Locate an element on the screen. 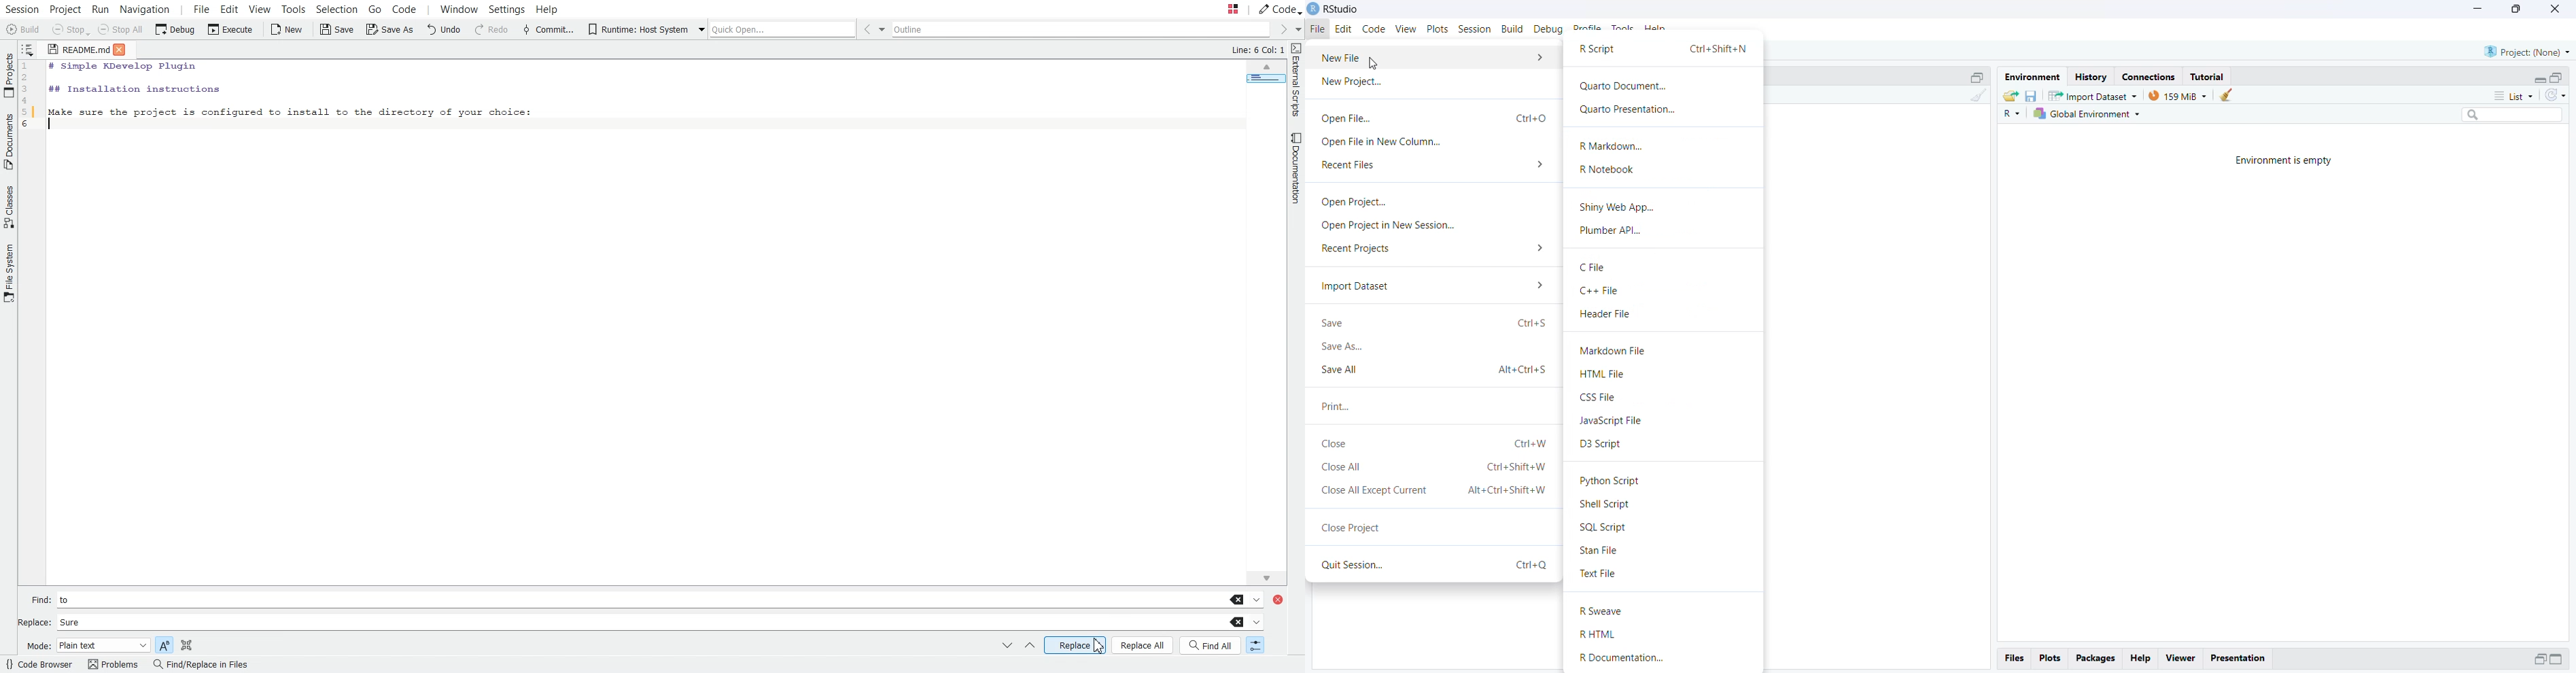 The width and height of the screenshot is (2576, 700). expand is located at coordinates (2540, 658).